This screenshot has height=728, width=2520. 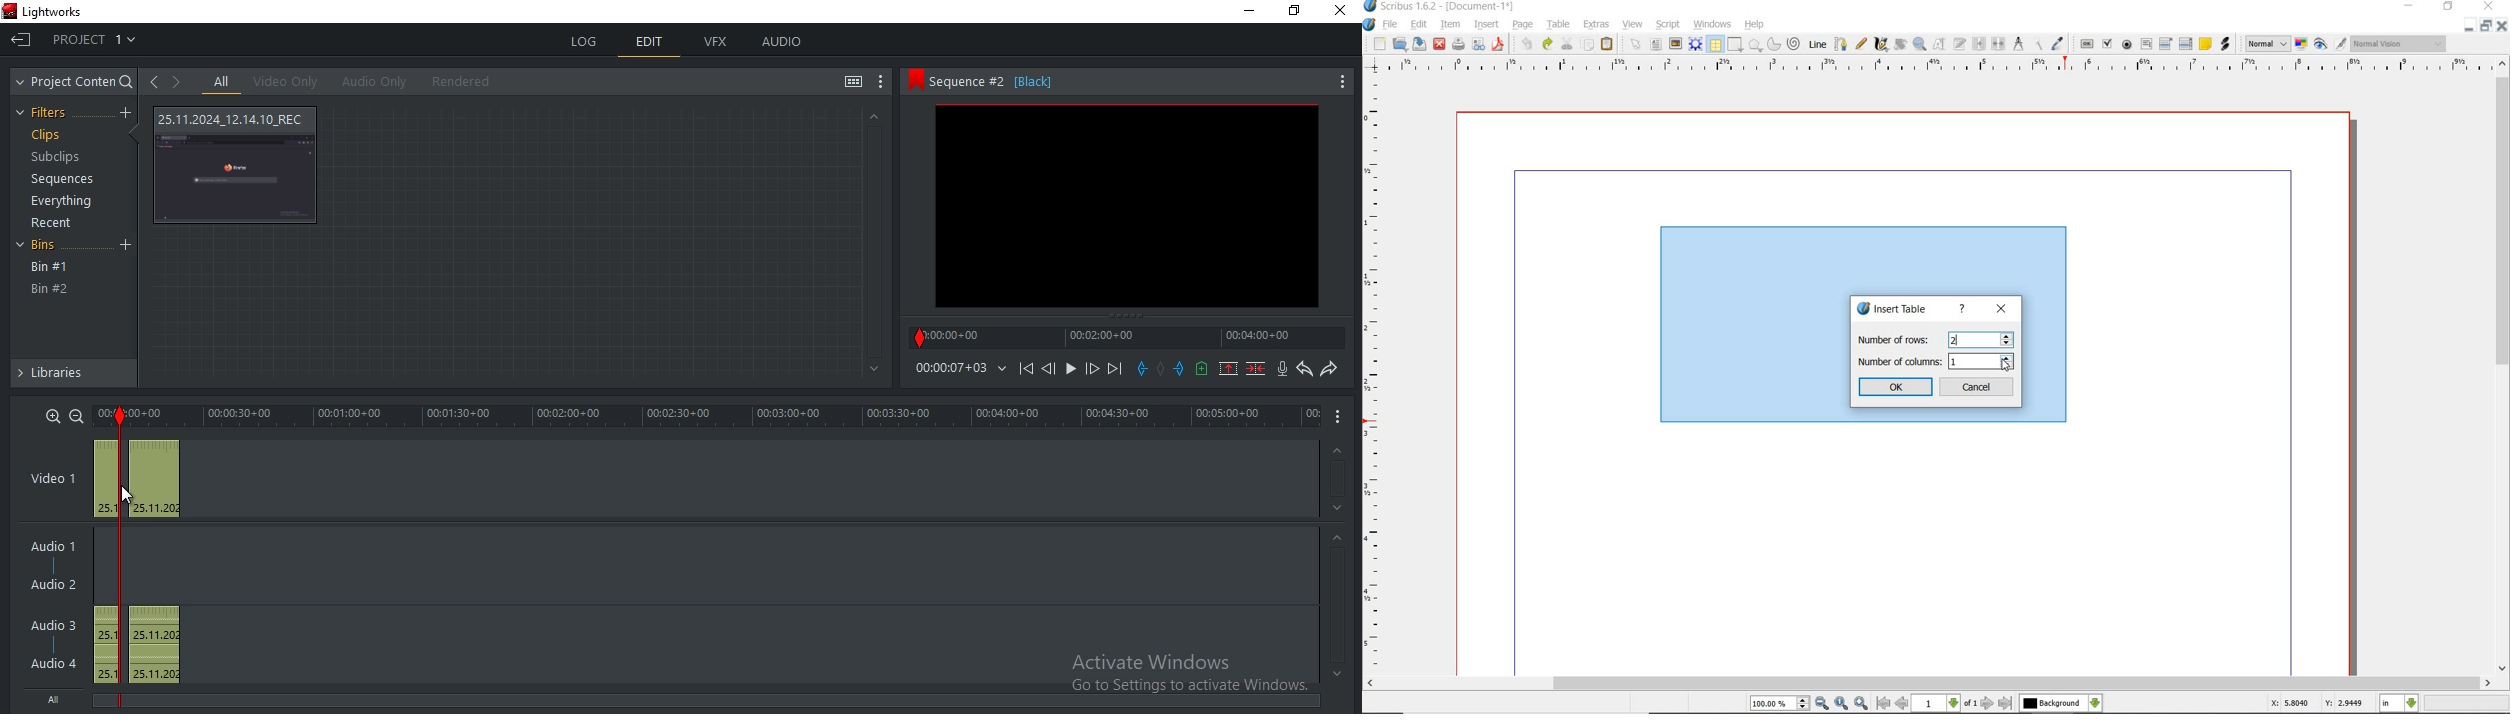 I want to click on preview mode, so click(x=2322, y=45).